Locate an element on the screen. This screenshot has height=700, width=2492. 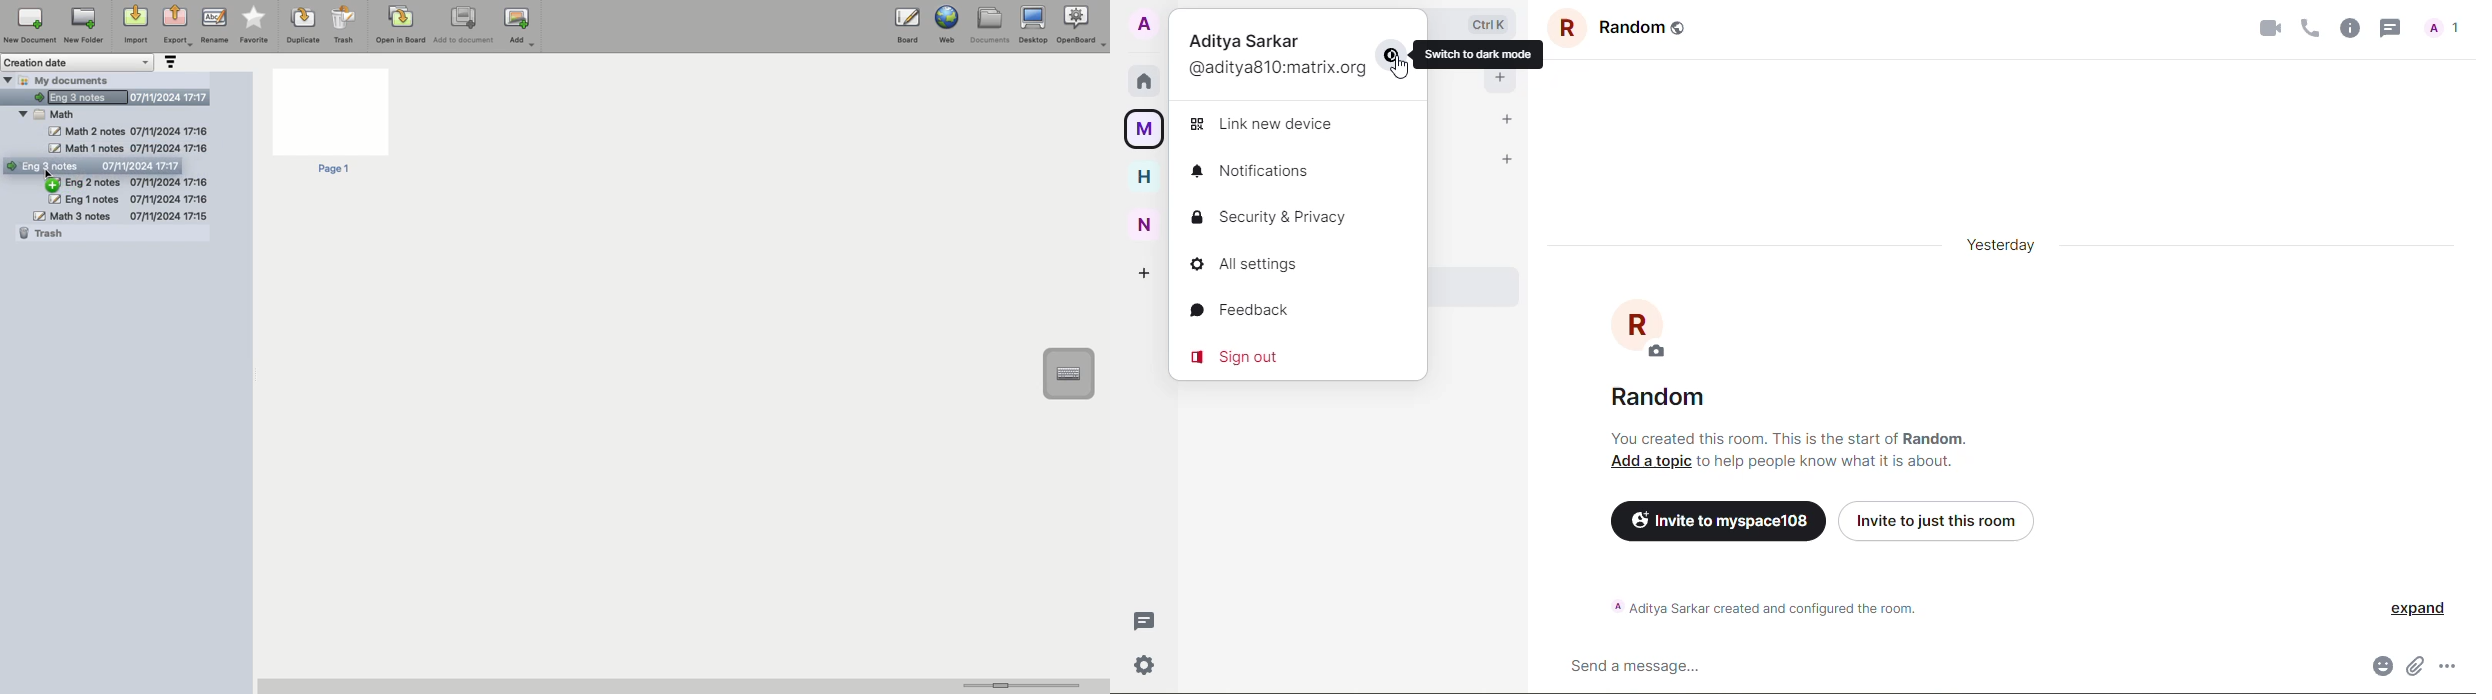
all settings is located at coordinates (1253, 264).